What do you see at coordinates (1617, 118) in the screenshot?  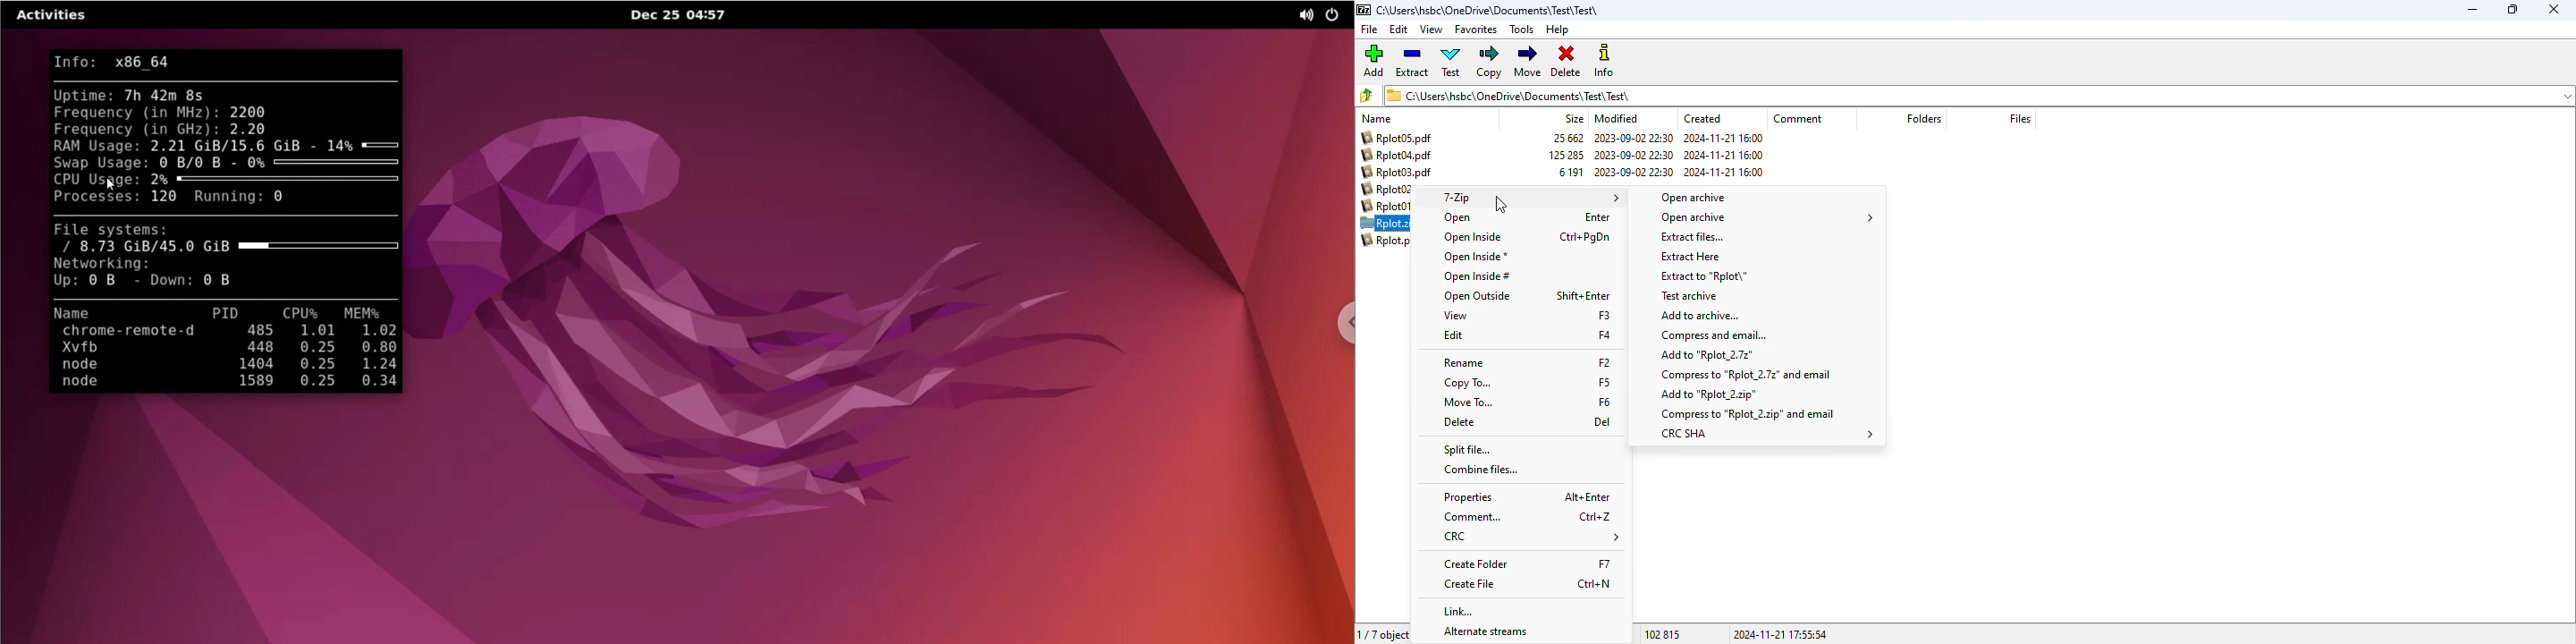 I see `modified` at bounding box center [1617, 118].